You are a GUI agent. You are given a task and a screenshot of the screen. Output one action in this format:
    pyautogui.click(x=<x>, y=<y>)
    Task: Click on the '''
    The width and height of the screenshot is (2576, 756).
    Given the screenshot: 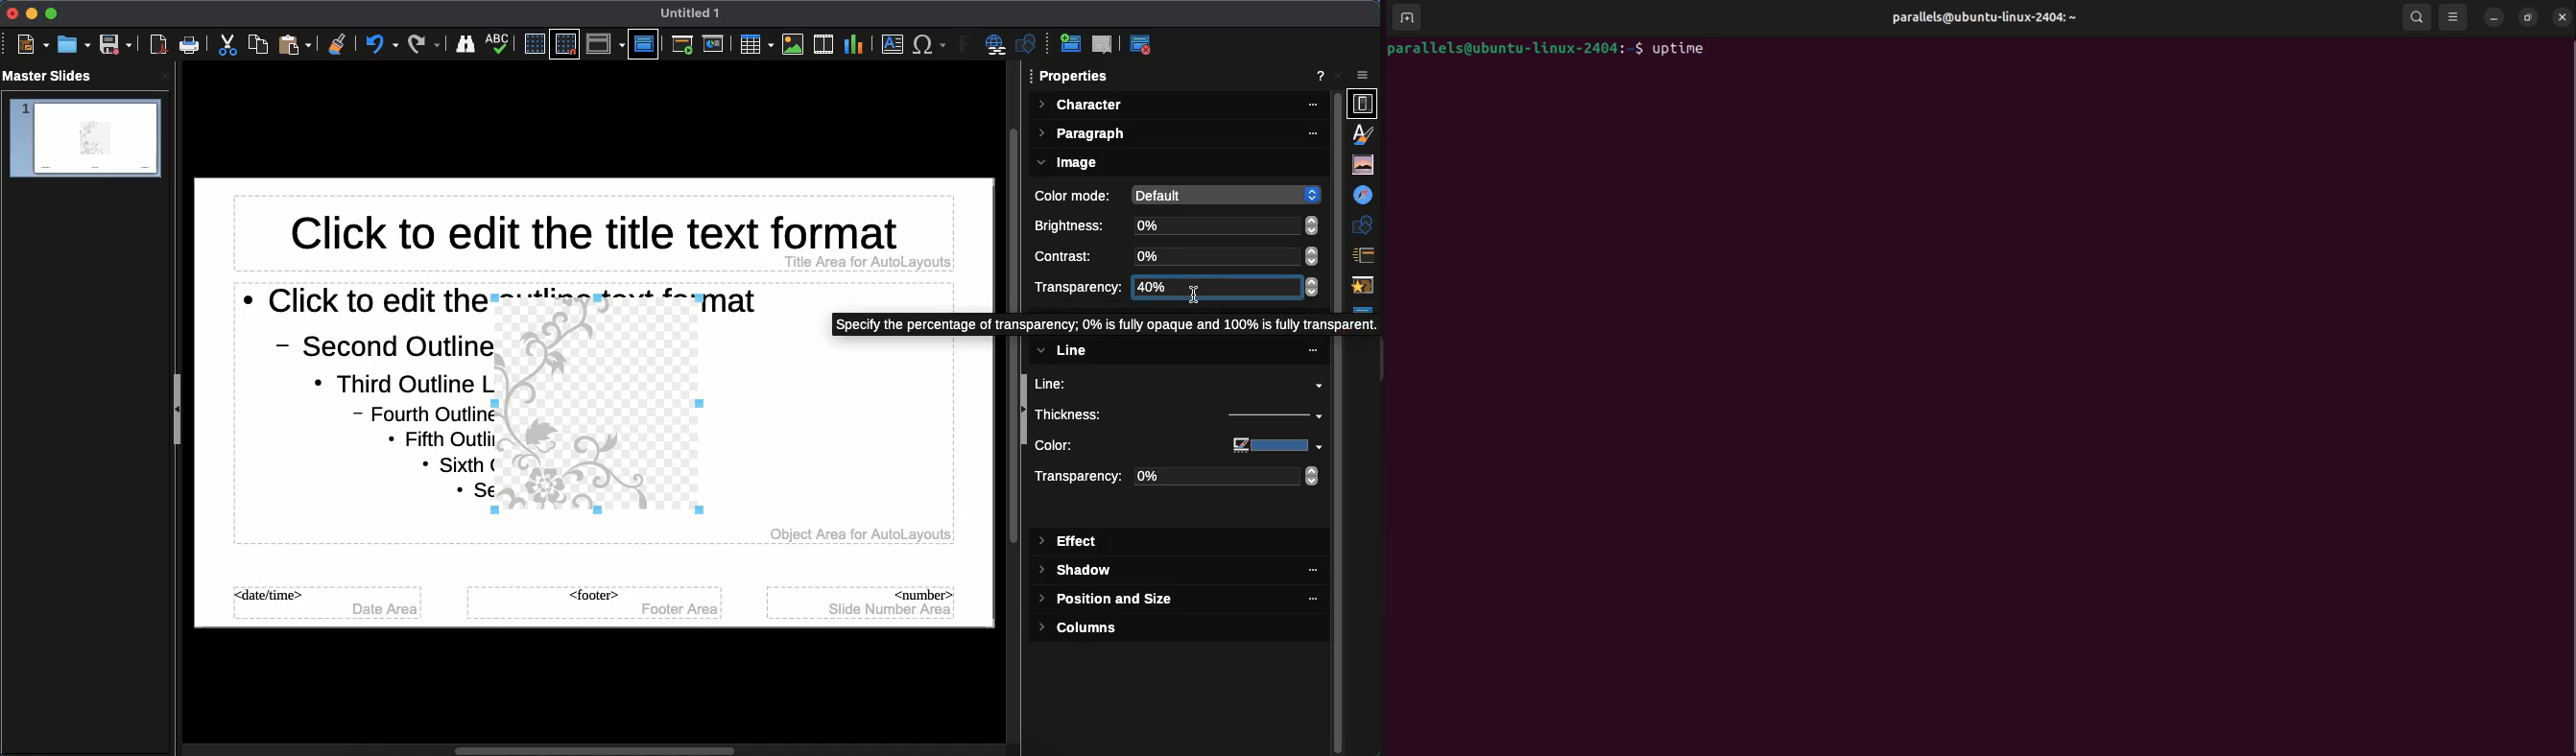 What is the action you would take?
    pyautogui.click(x=1301, y=600)
    